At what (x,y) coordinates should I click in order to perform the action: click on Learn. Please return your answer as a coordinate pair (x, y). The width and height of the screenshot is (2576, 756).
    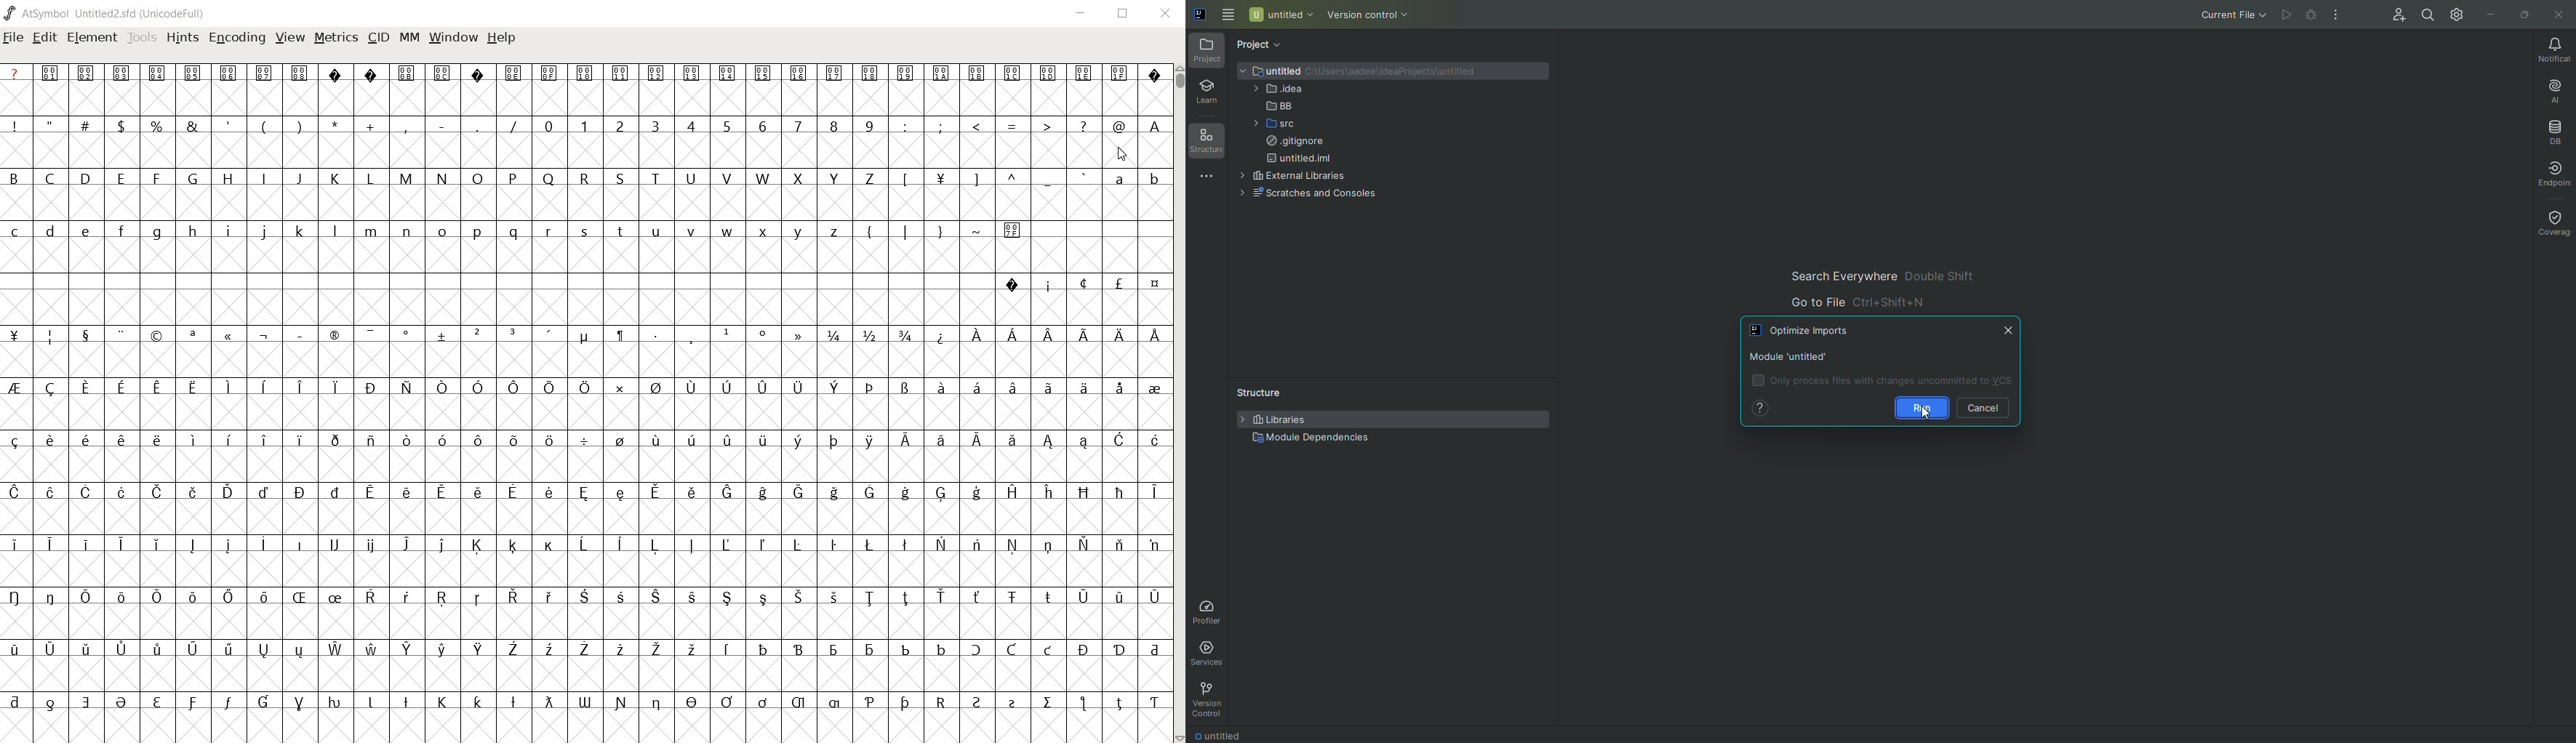
    Looking at the image, I should click on (1206, 93).